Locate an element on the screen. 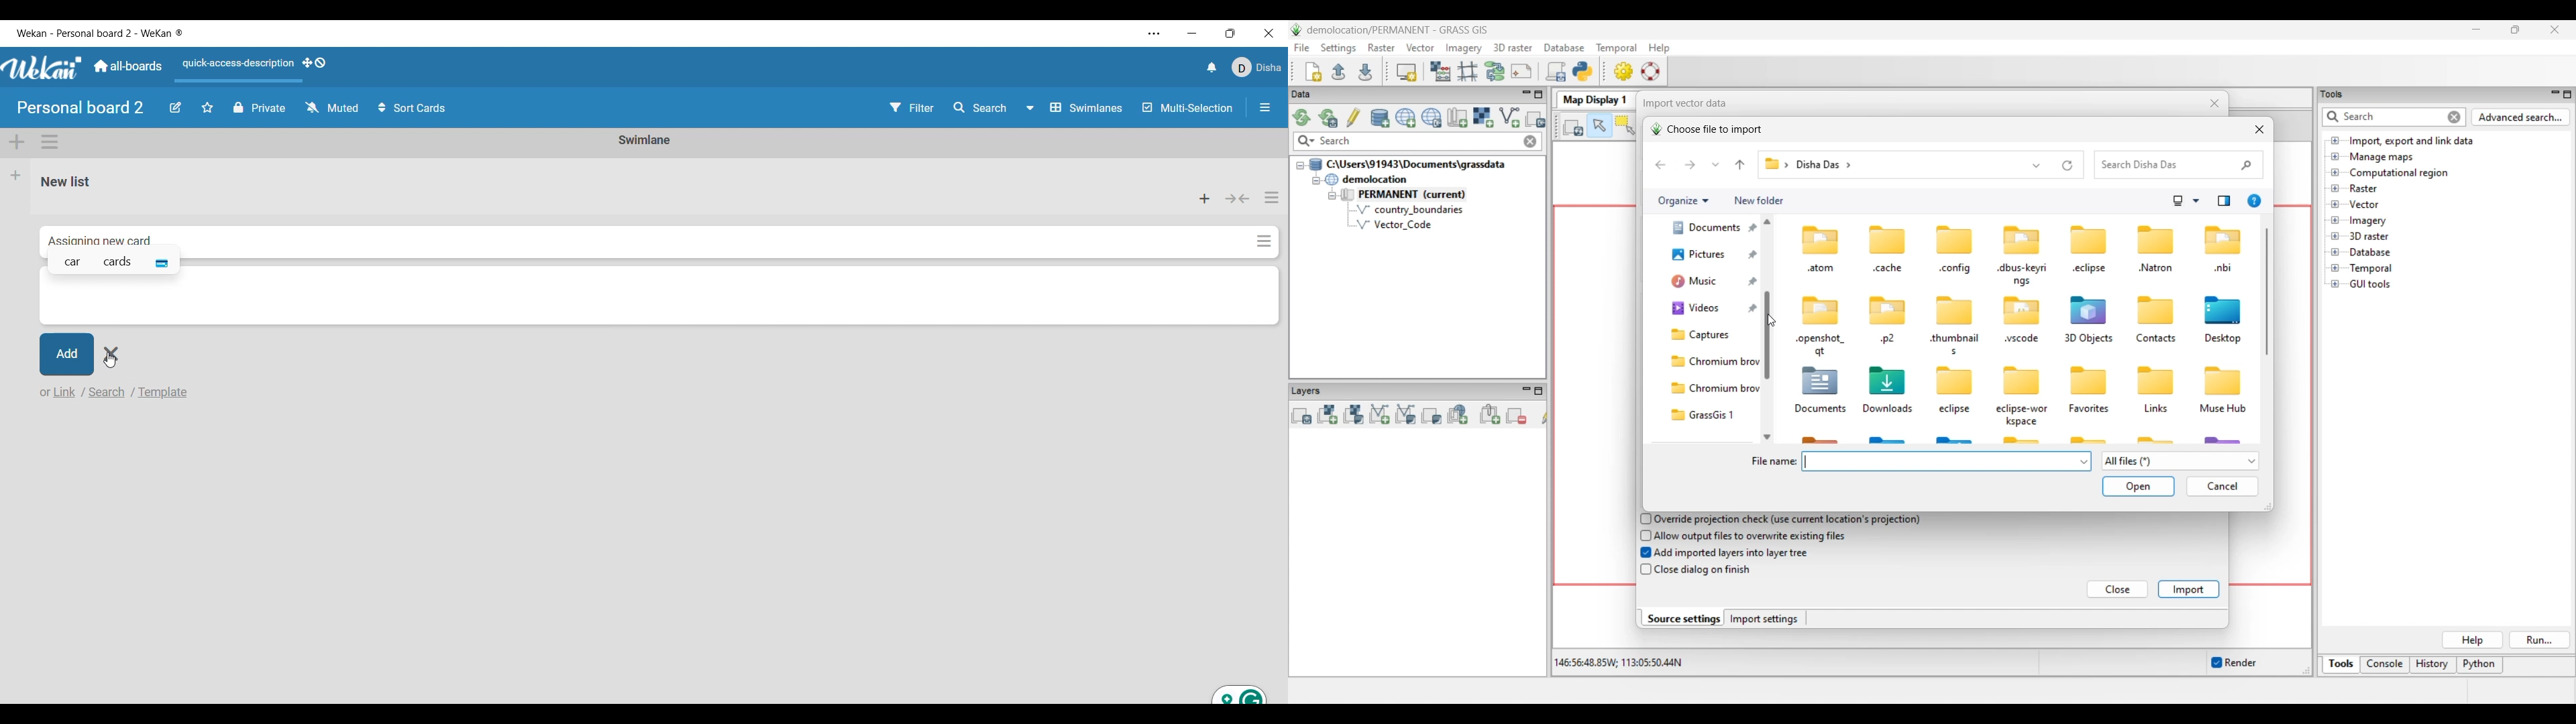  Watch options is located at coordinates (332, 107).